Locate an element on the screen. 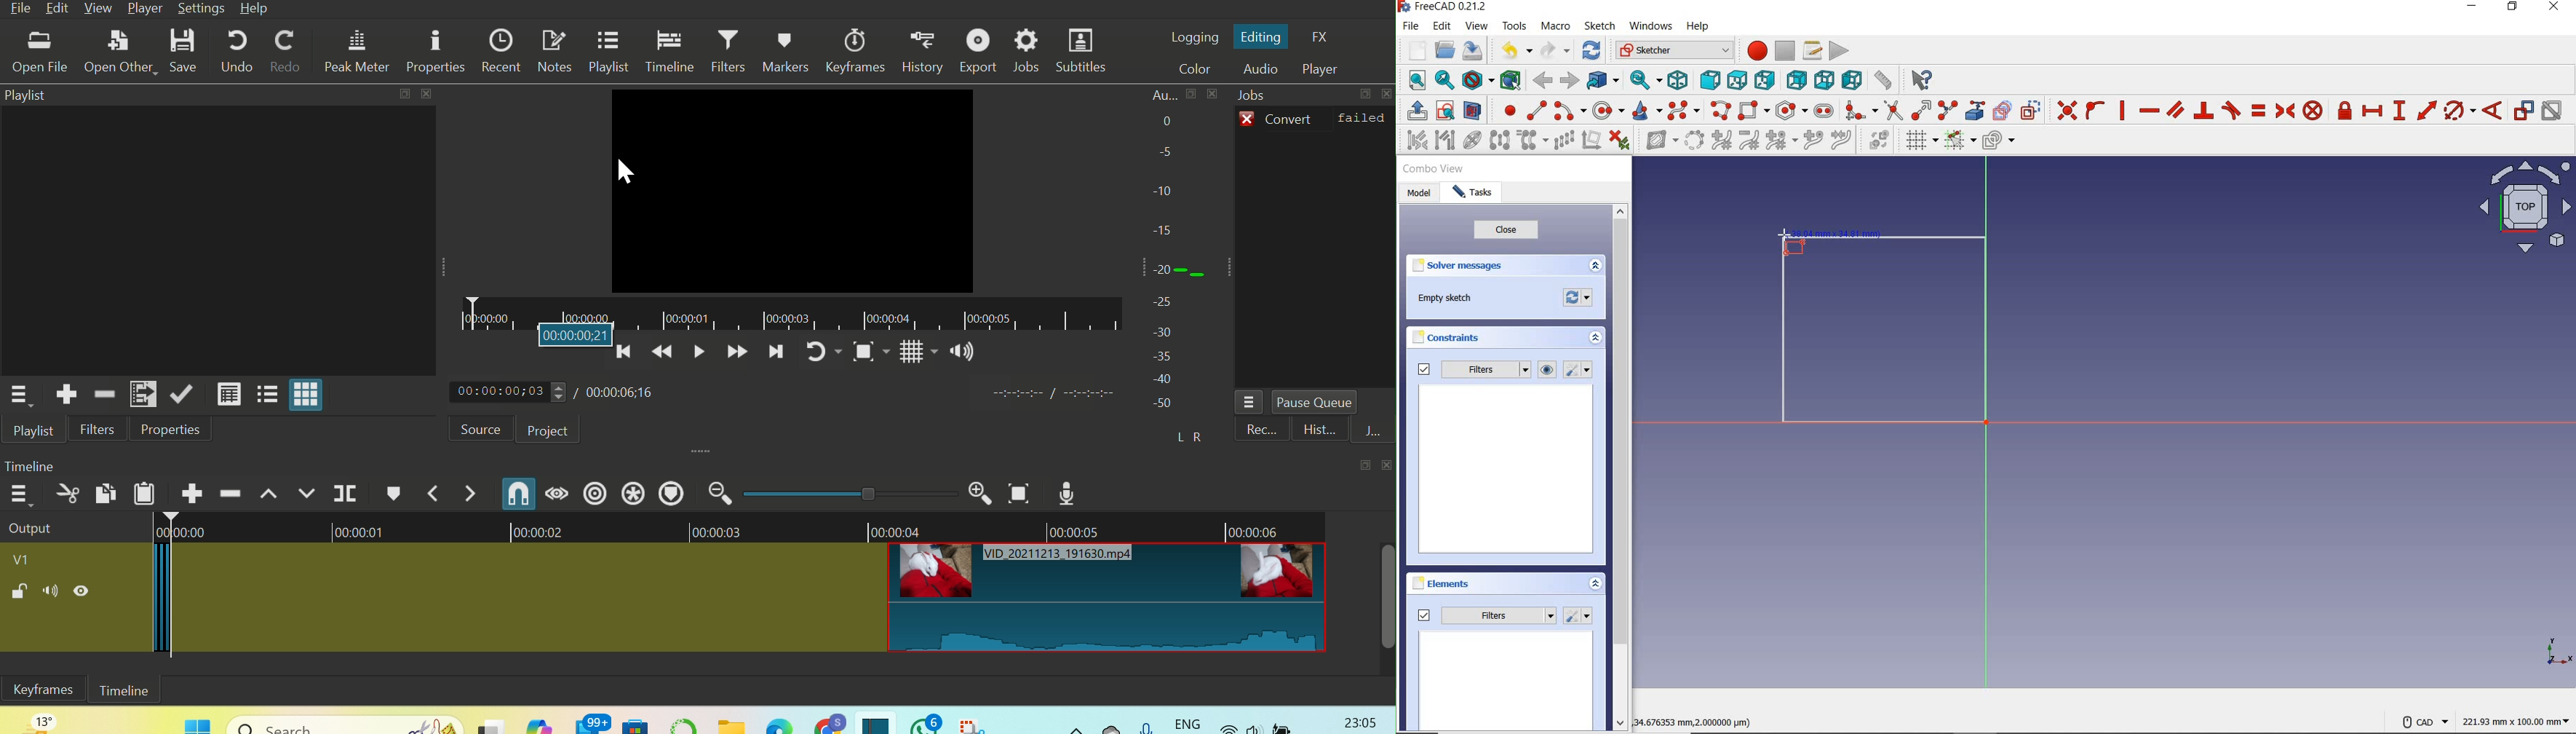 The height and width of the screenshot is (756, 2576). Project is located at coordinates (549, 430).